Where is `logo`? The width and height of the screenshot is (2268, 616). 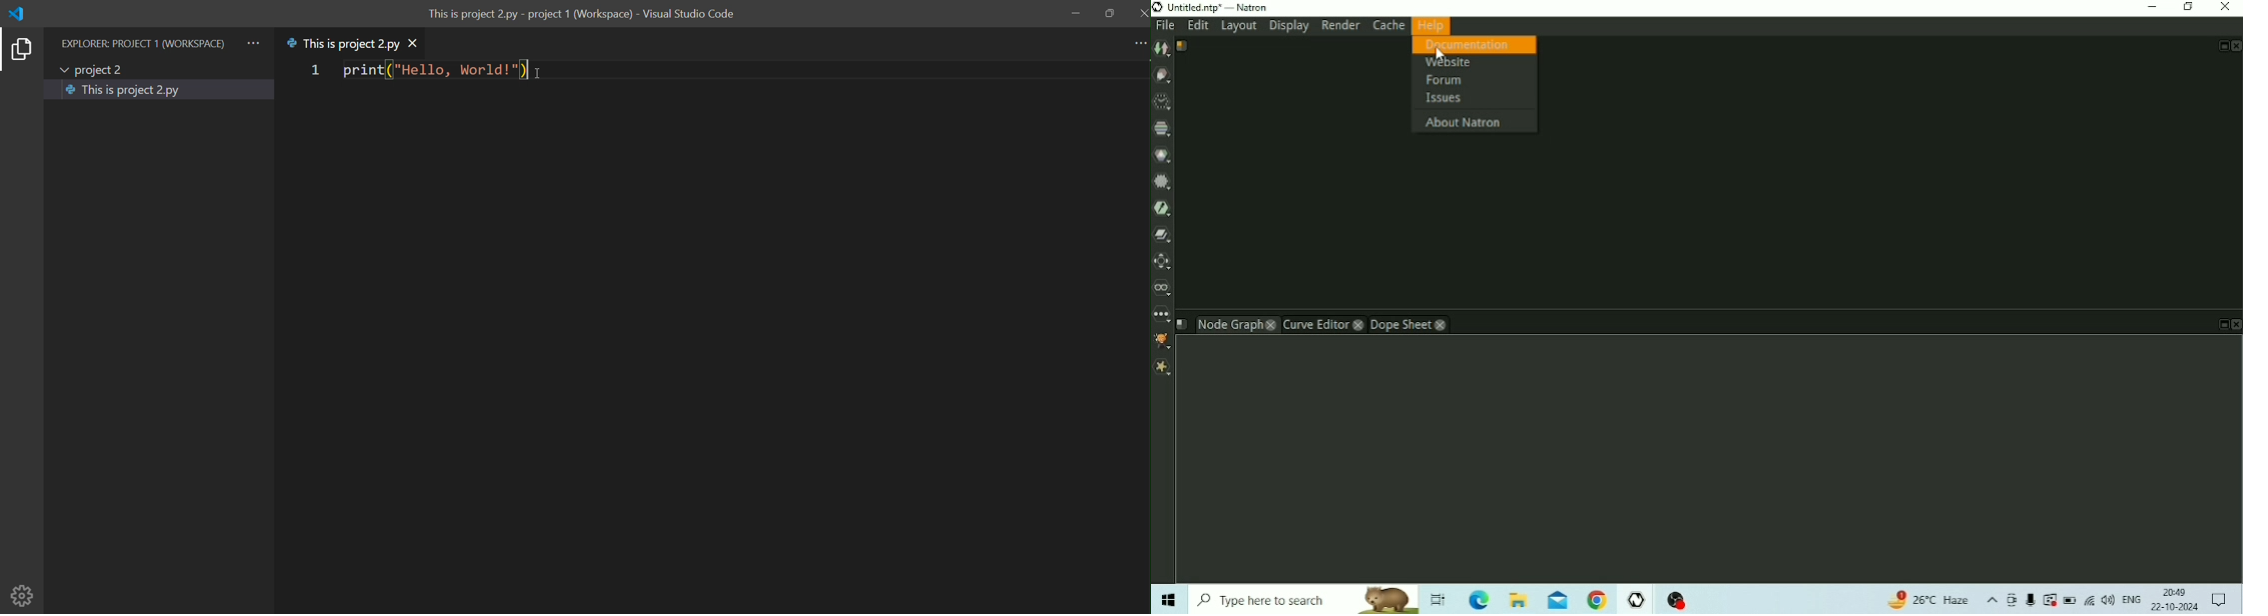
logo is located at coordinates (17, 14).